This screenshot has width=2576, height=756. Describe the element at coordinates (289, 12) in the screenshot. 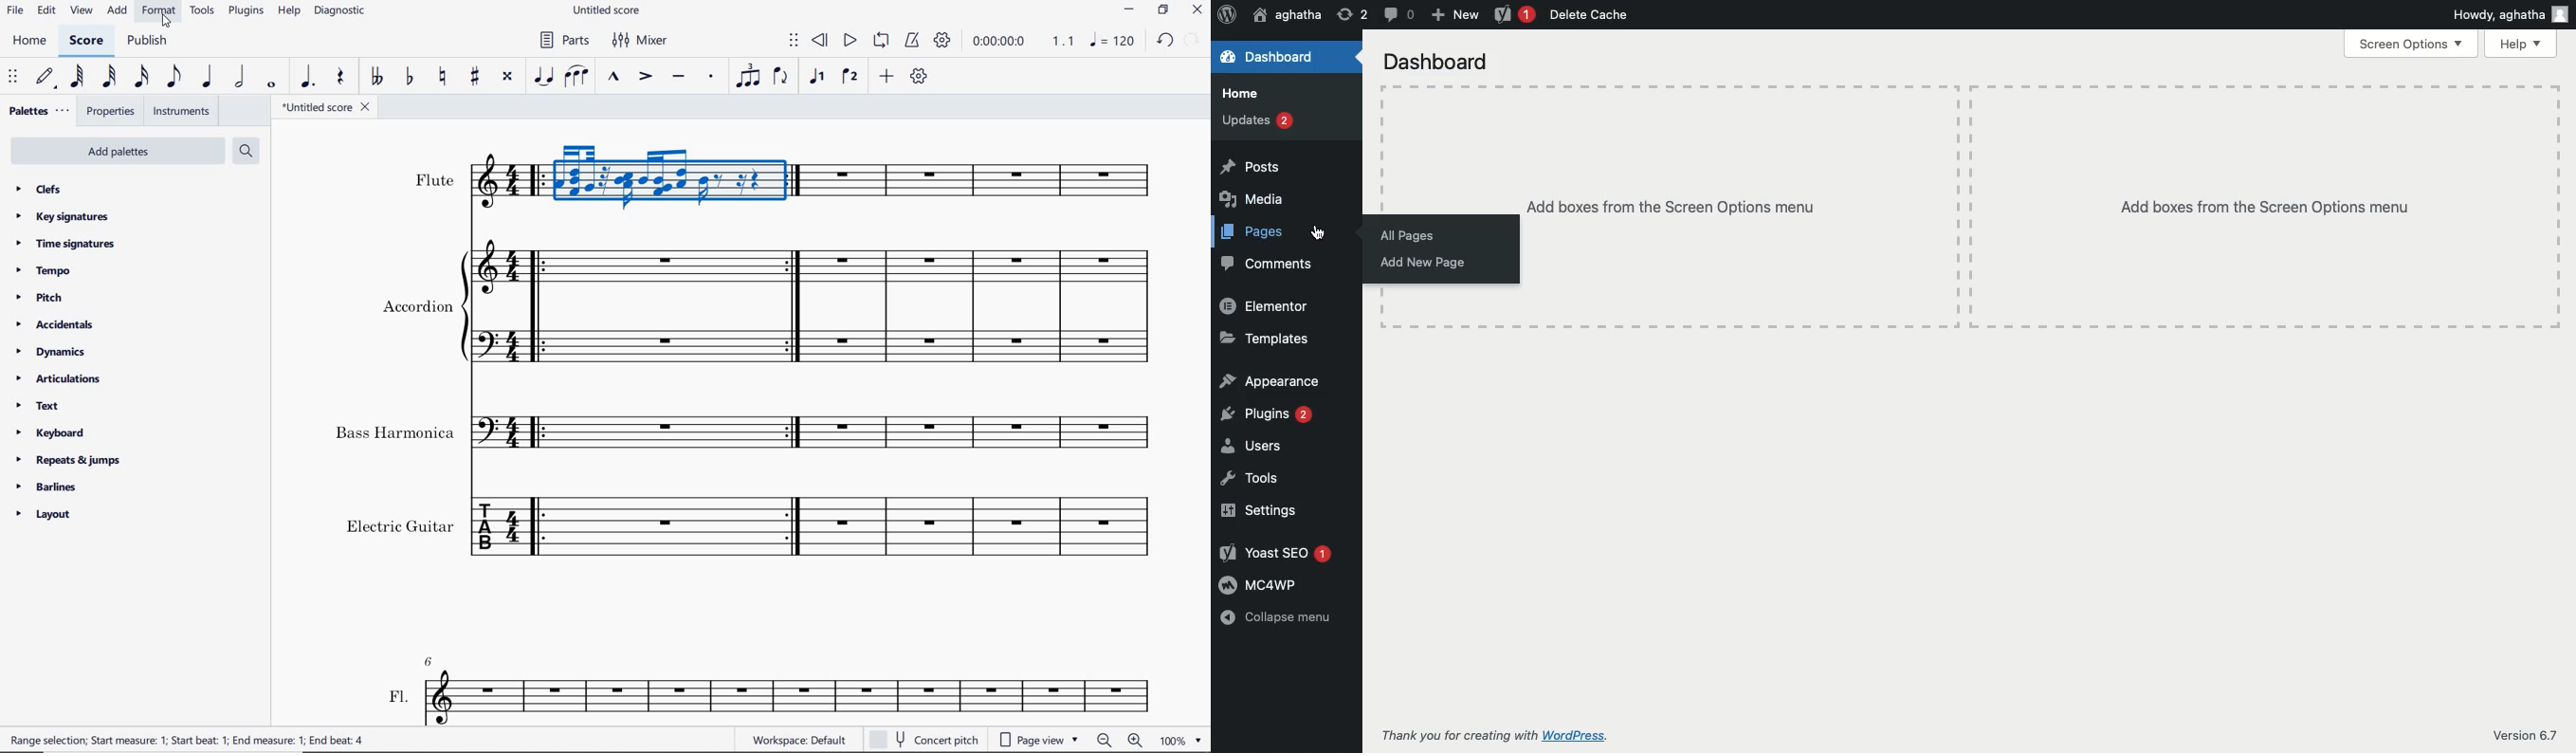

I see `help` at that location.